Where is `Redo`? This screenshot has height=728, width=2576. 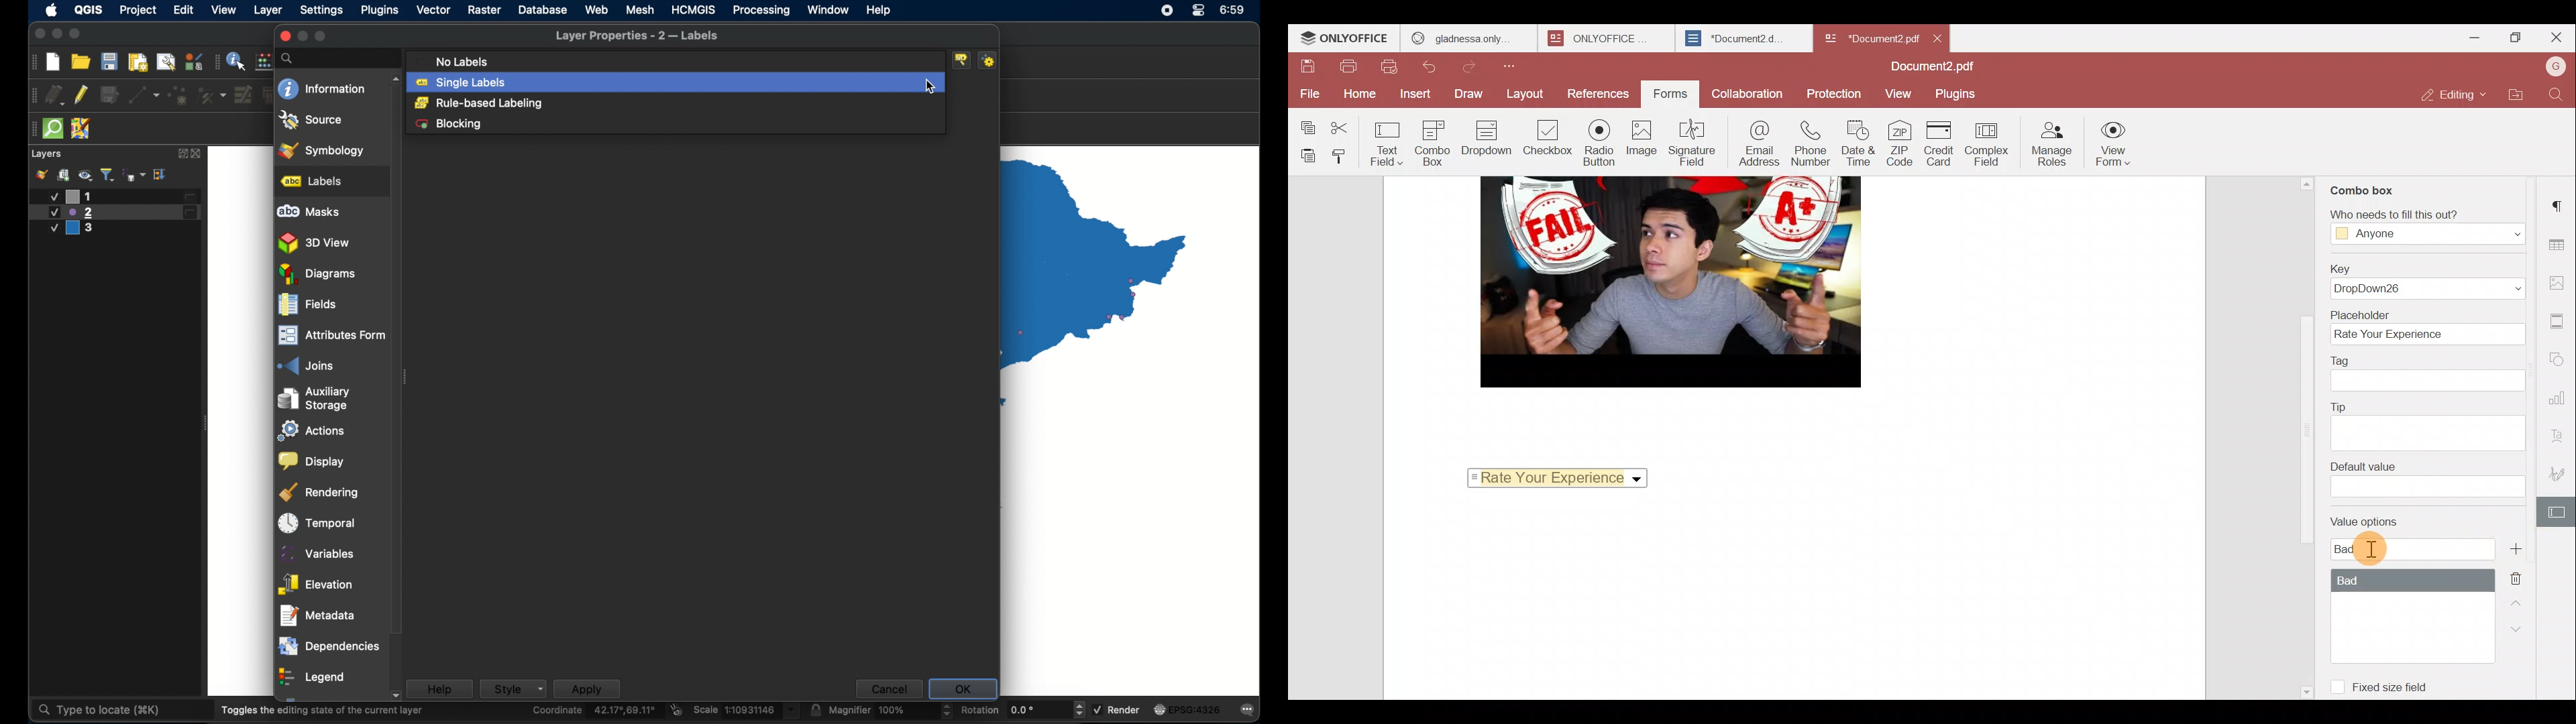 Redo is located at coordinates (1476, 67).